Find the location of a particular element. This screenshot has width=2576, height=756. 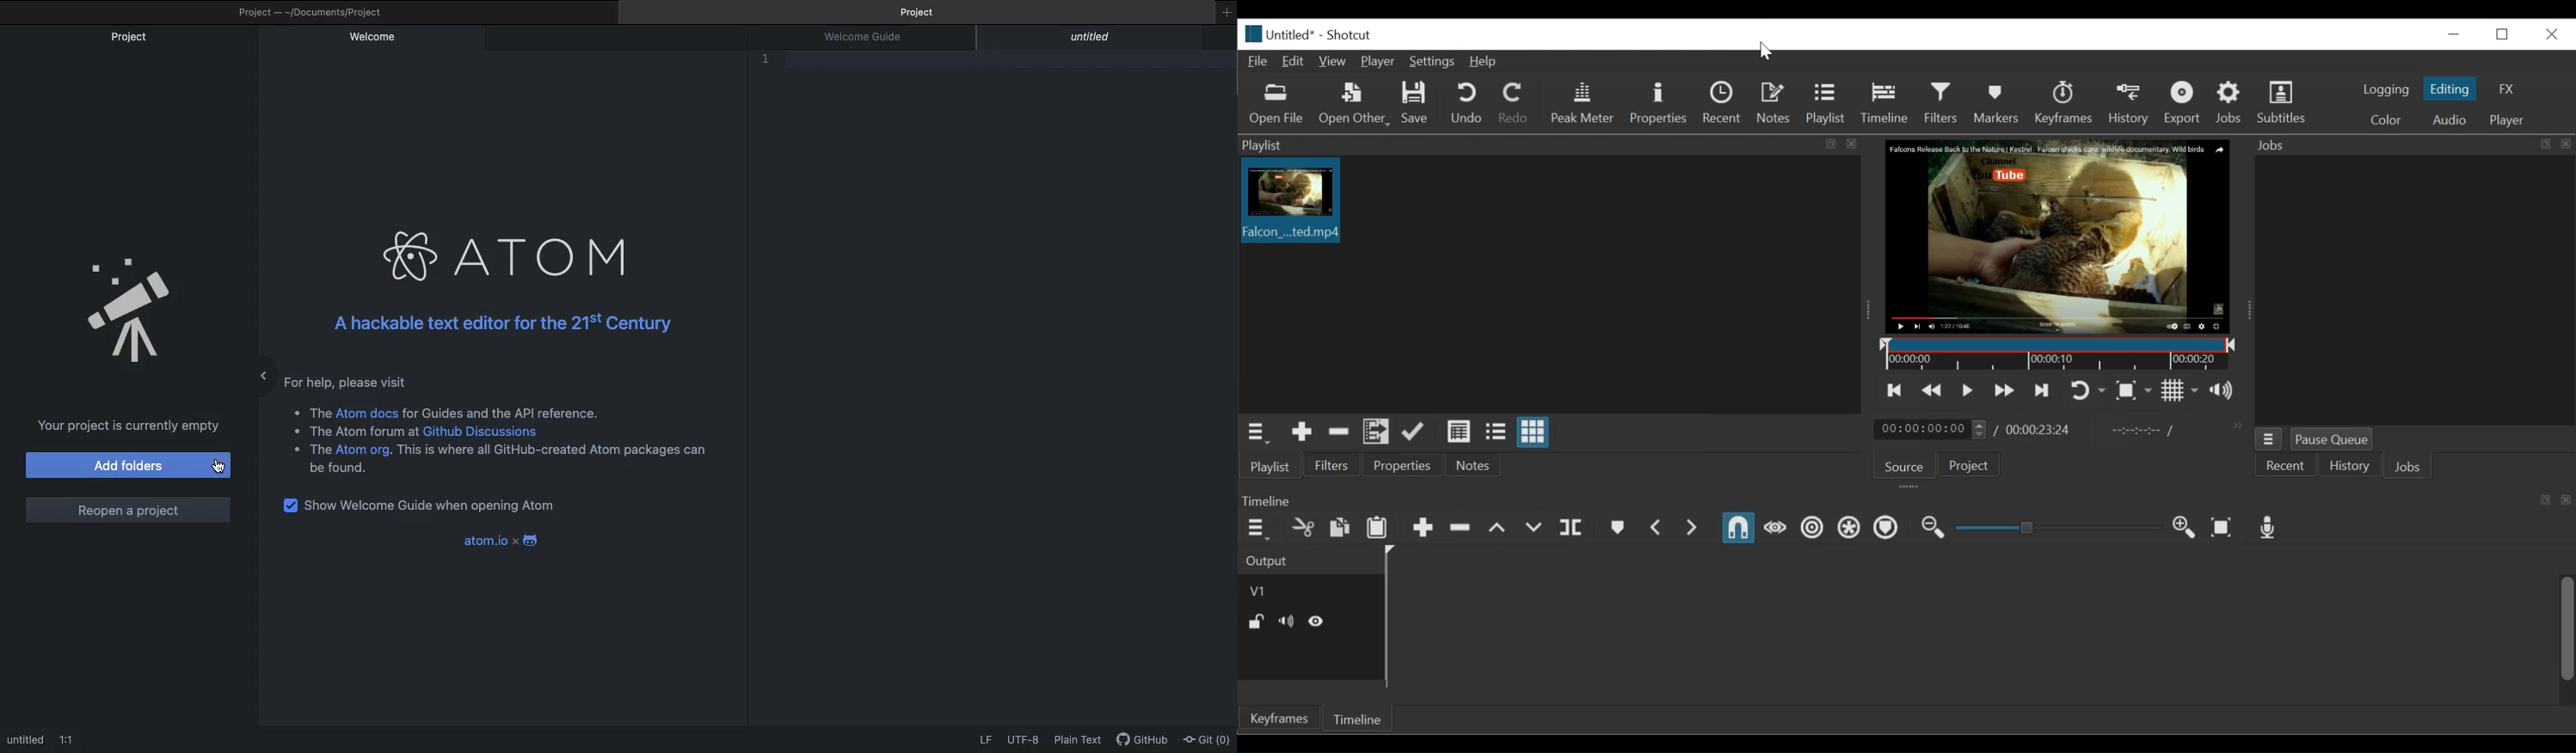

keyframes is located at coordinates (1280, 720).